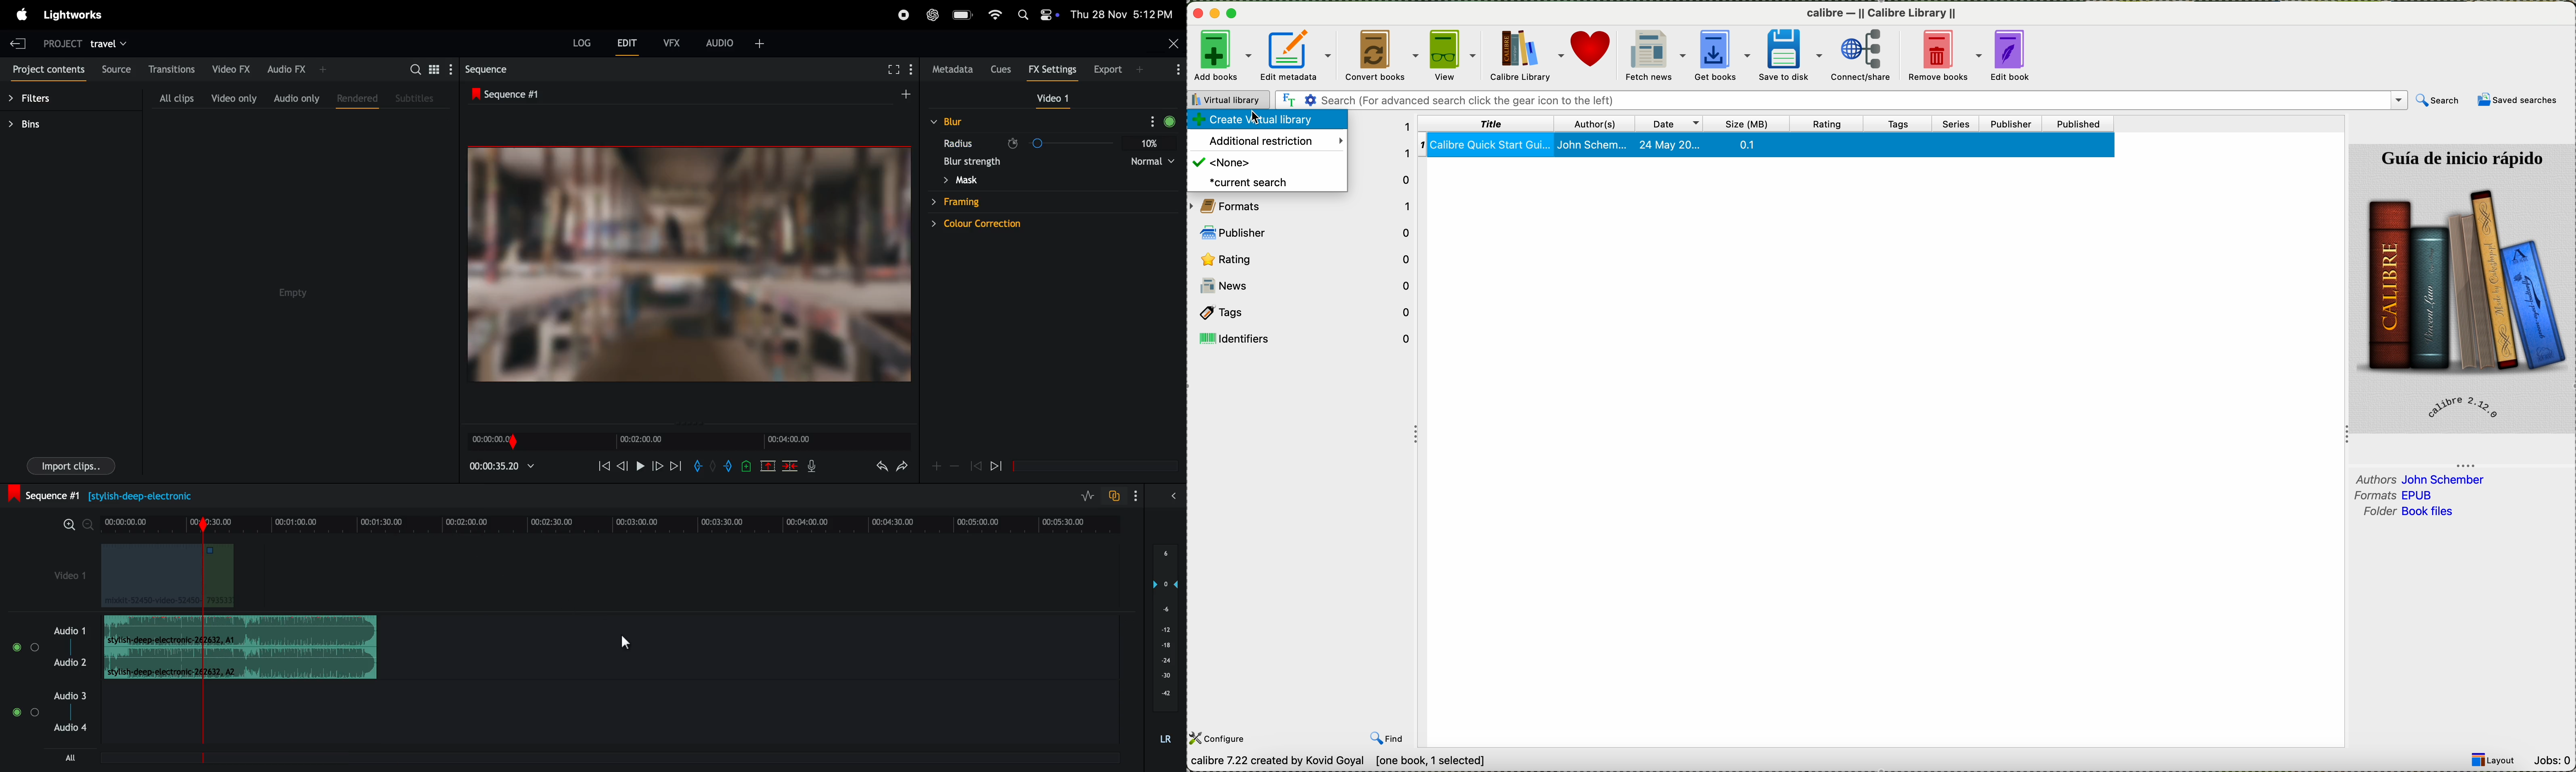  I want to click on add, so click(935, 466).